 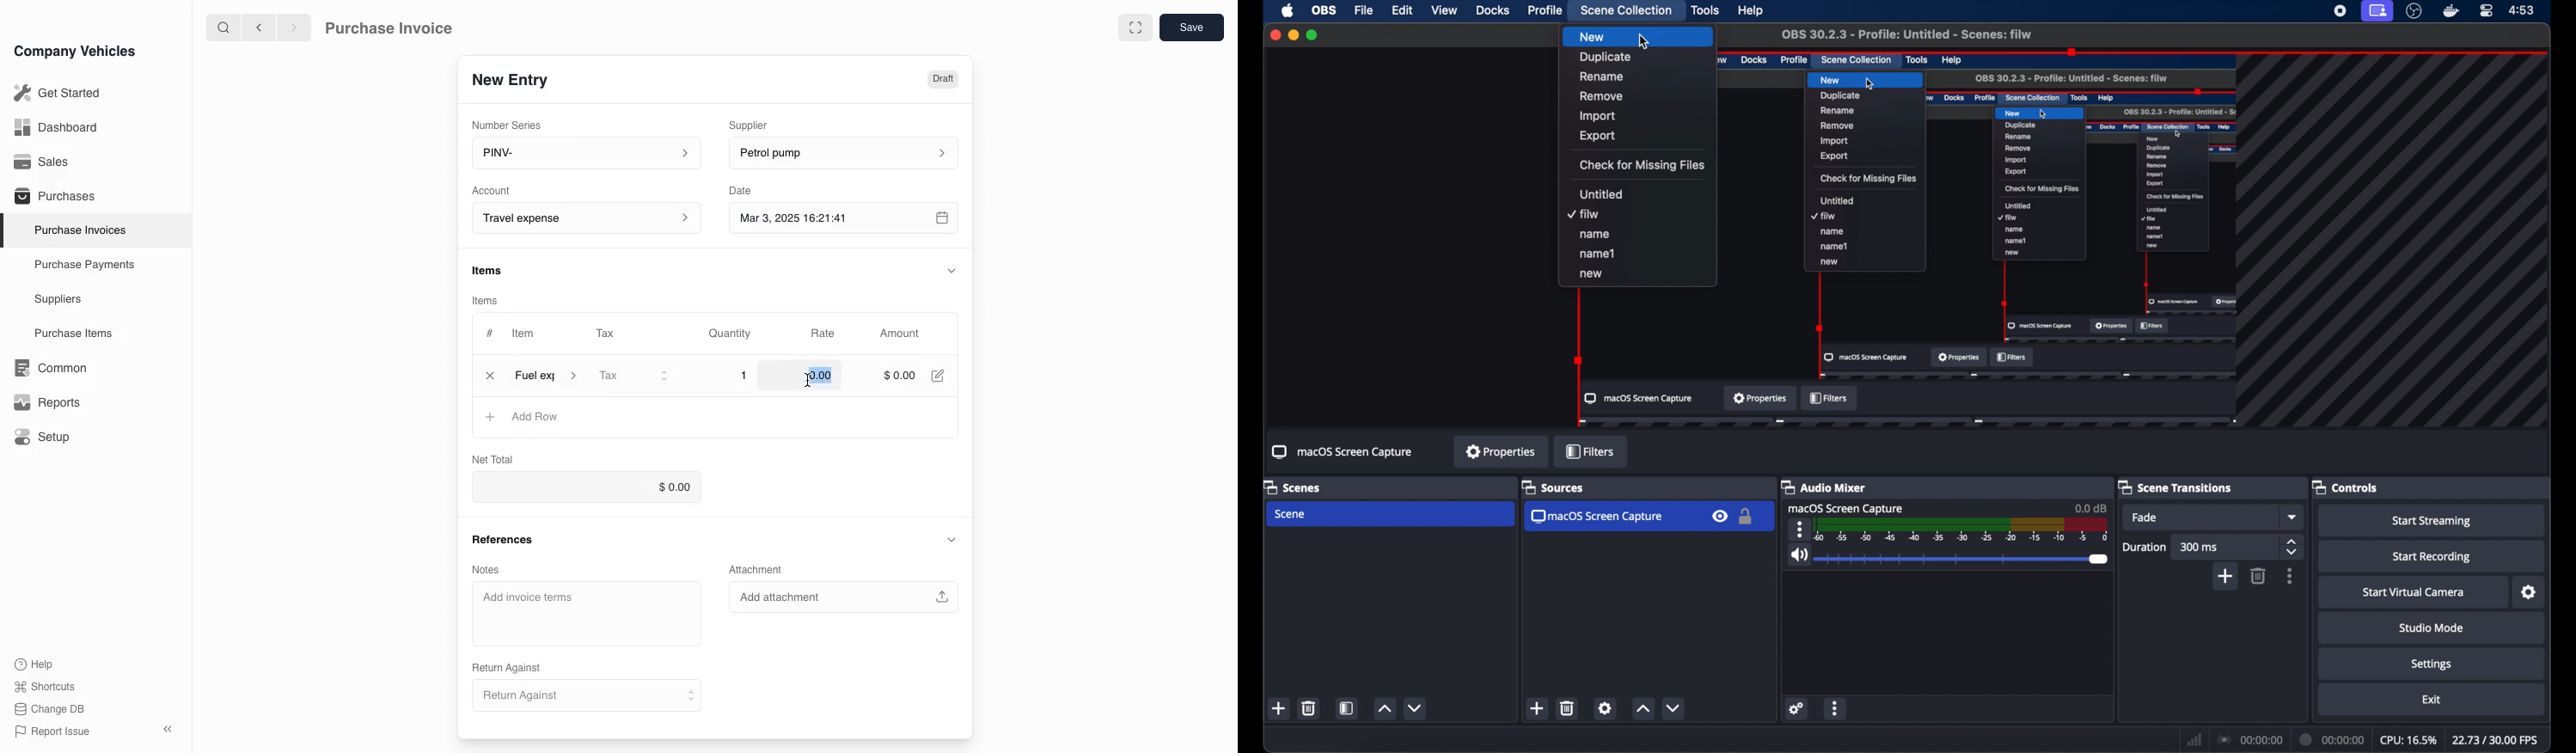 What do you see at coordinates (42, 162) in the screenshot?
I see `Sales` at bounding box center [42, 162].